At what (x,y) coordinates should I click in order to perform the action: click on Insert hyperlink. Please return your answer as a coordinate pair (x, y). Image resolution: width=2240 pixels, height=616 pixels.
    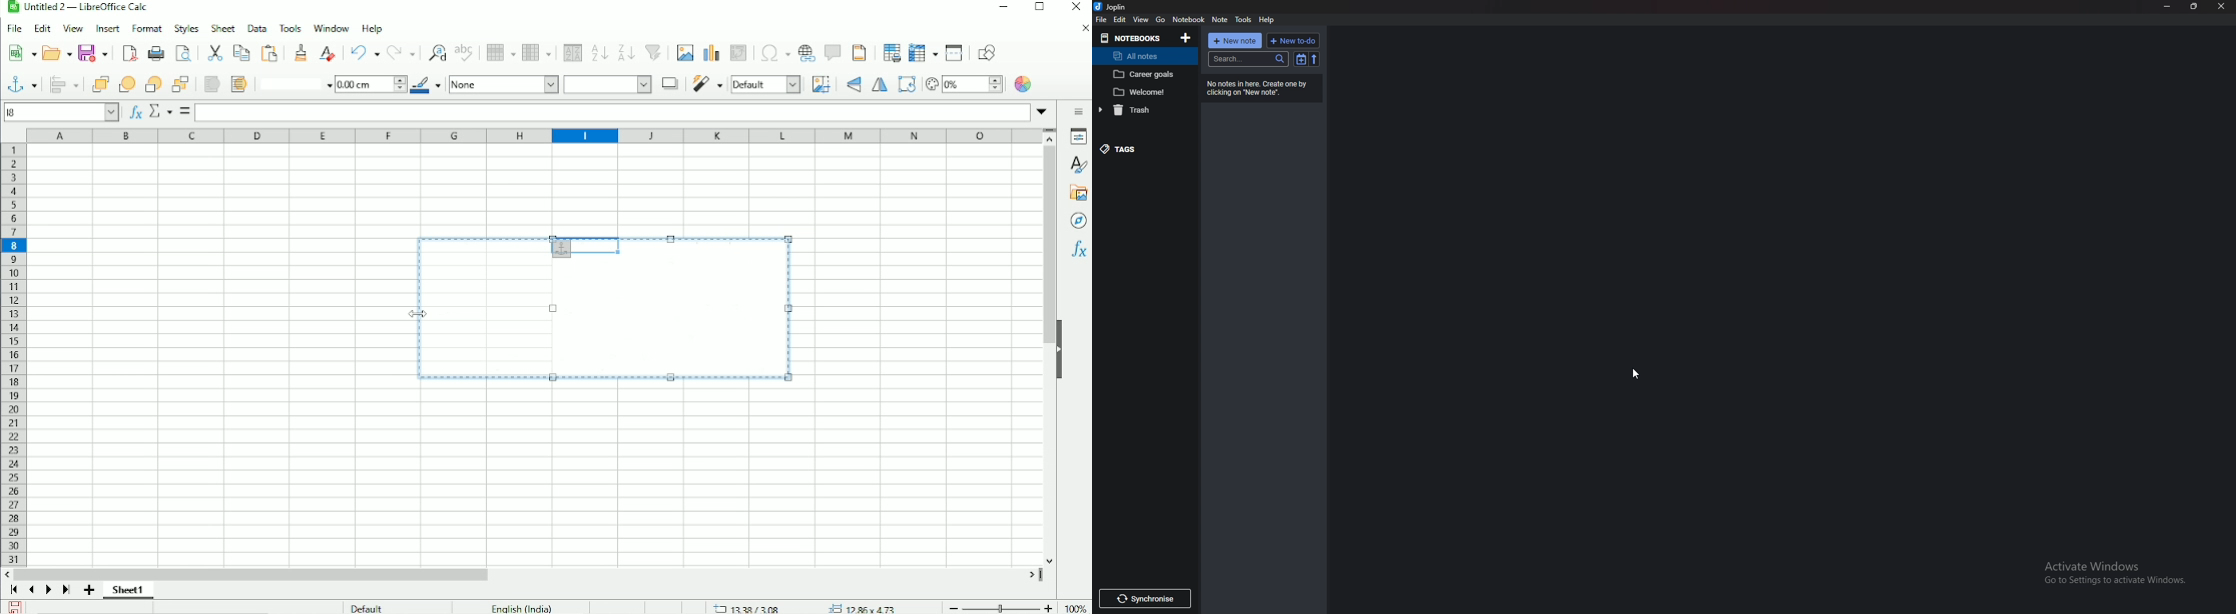
    Looking at the image, I should click on (807, 53).